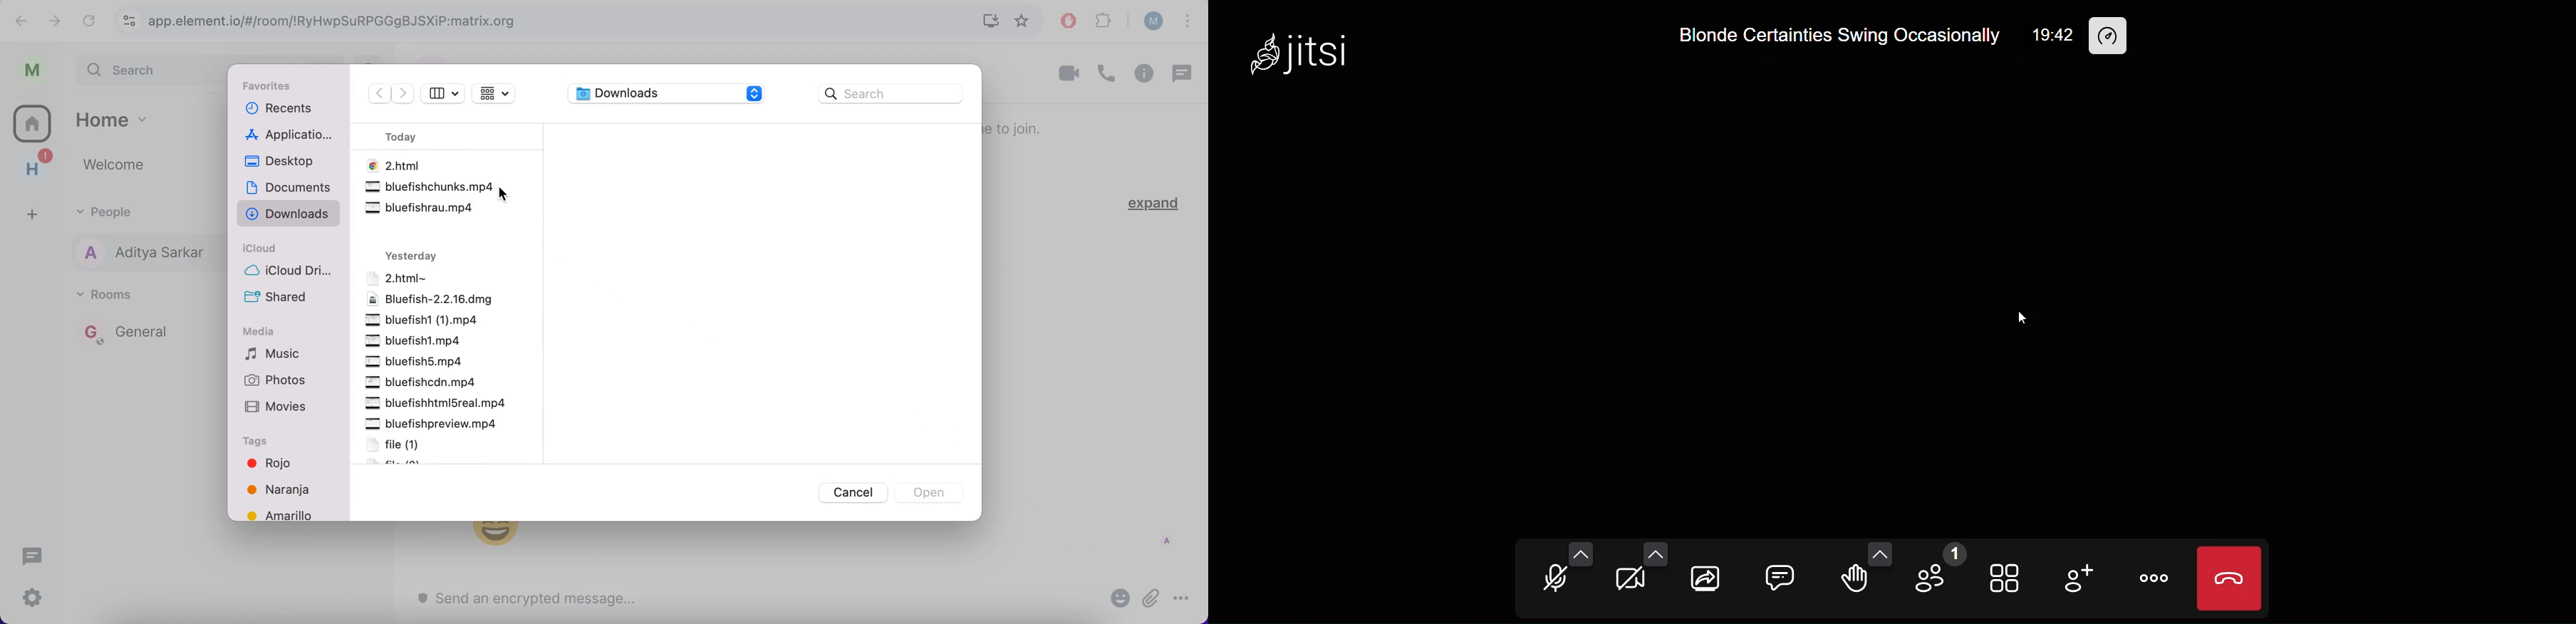 The image size is (2576, 644). Describe the element at coordinates (414, 362) in the screenshot. I see `file` at that location.